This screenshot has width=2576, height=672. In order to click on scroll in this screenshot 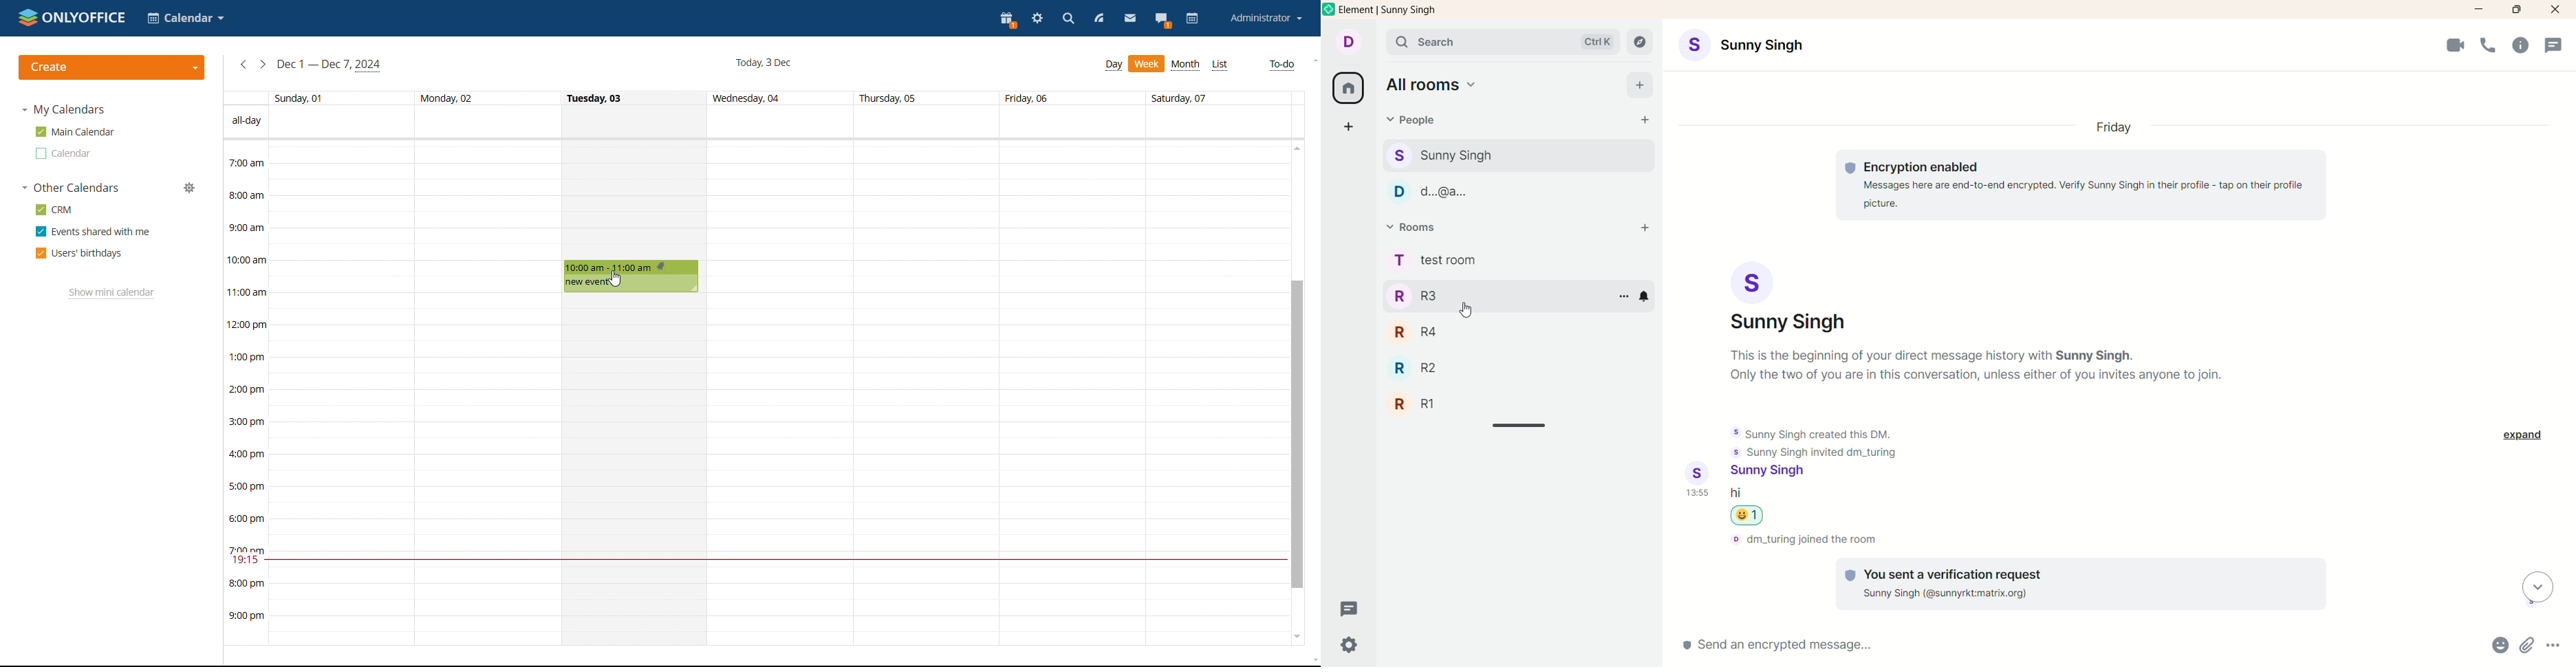, I will do `click(2535, 588)`.